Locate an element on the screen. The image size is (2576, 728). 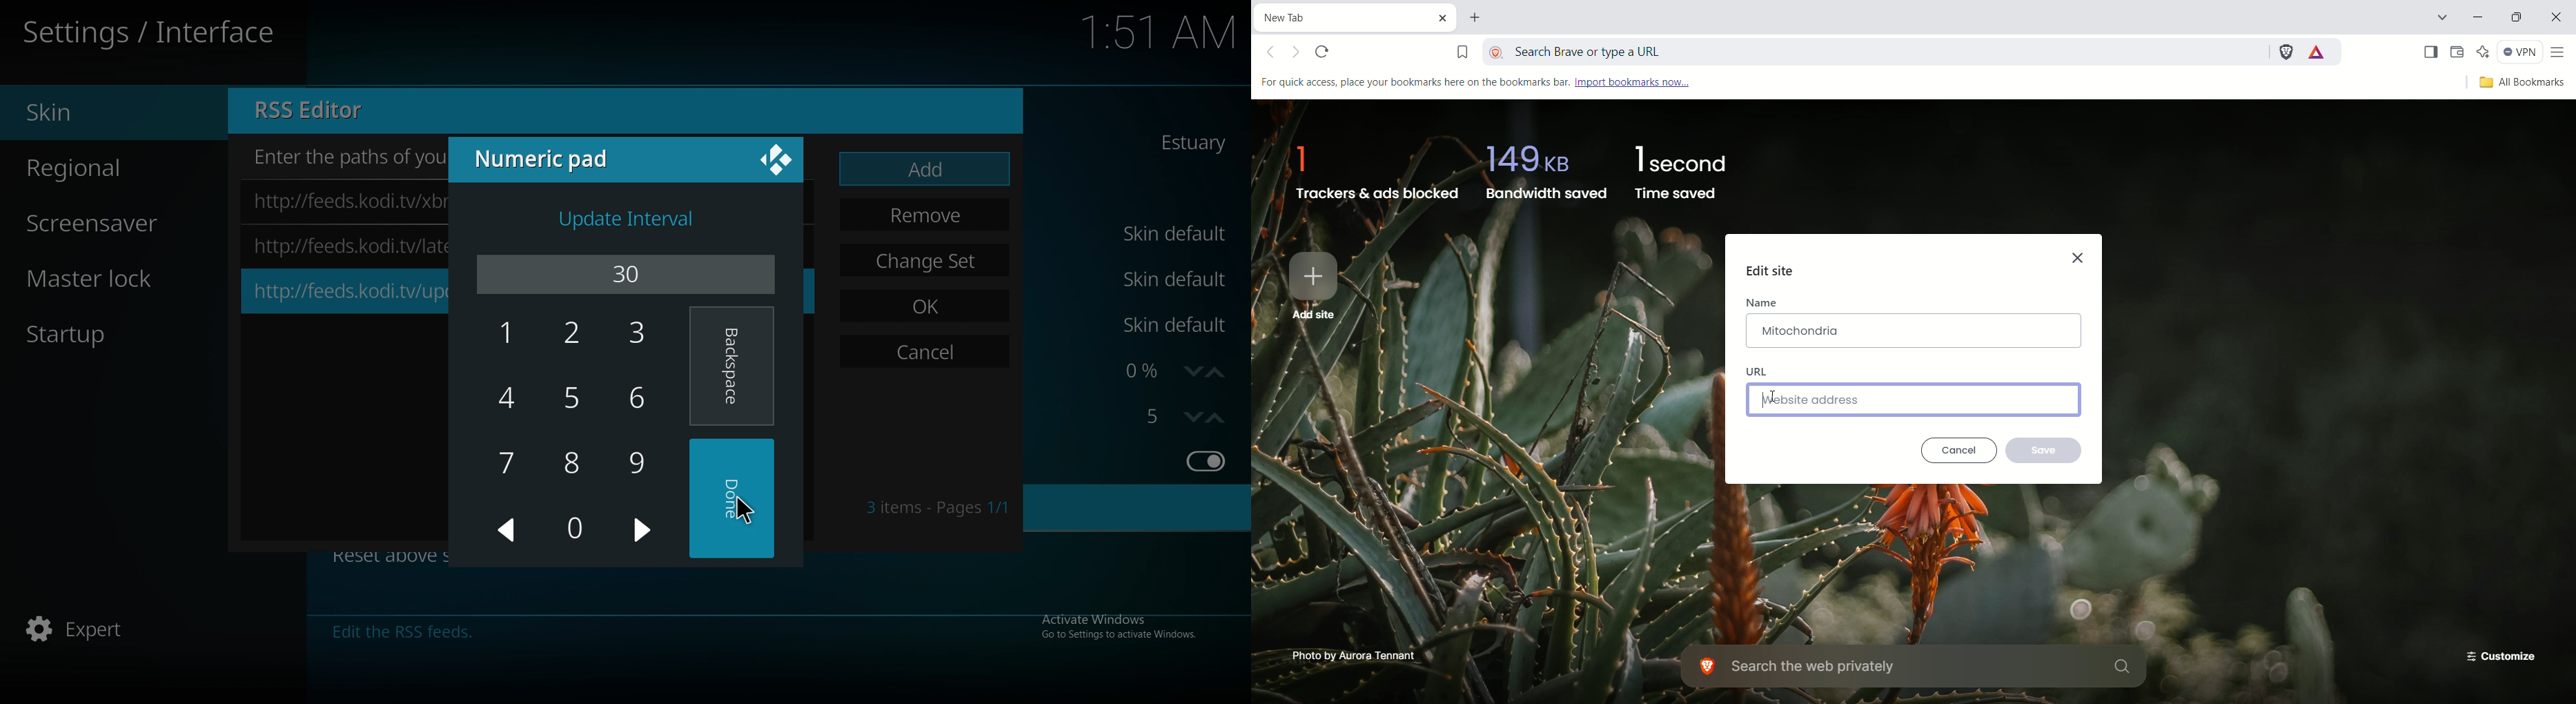
ok is located at coordinates (927, 302).